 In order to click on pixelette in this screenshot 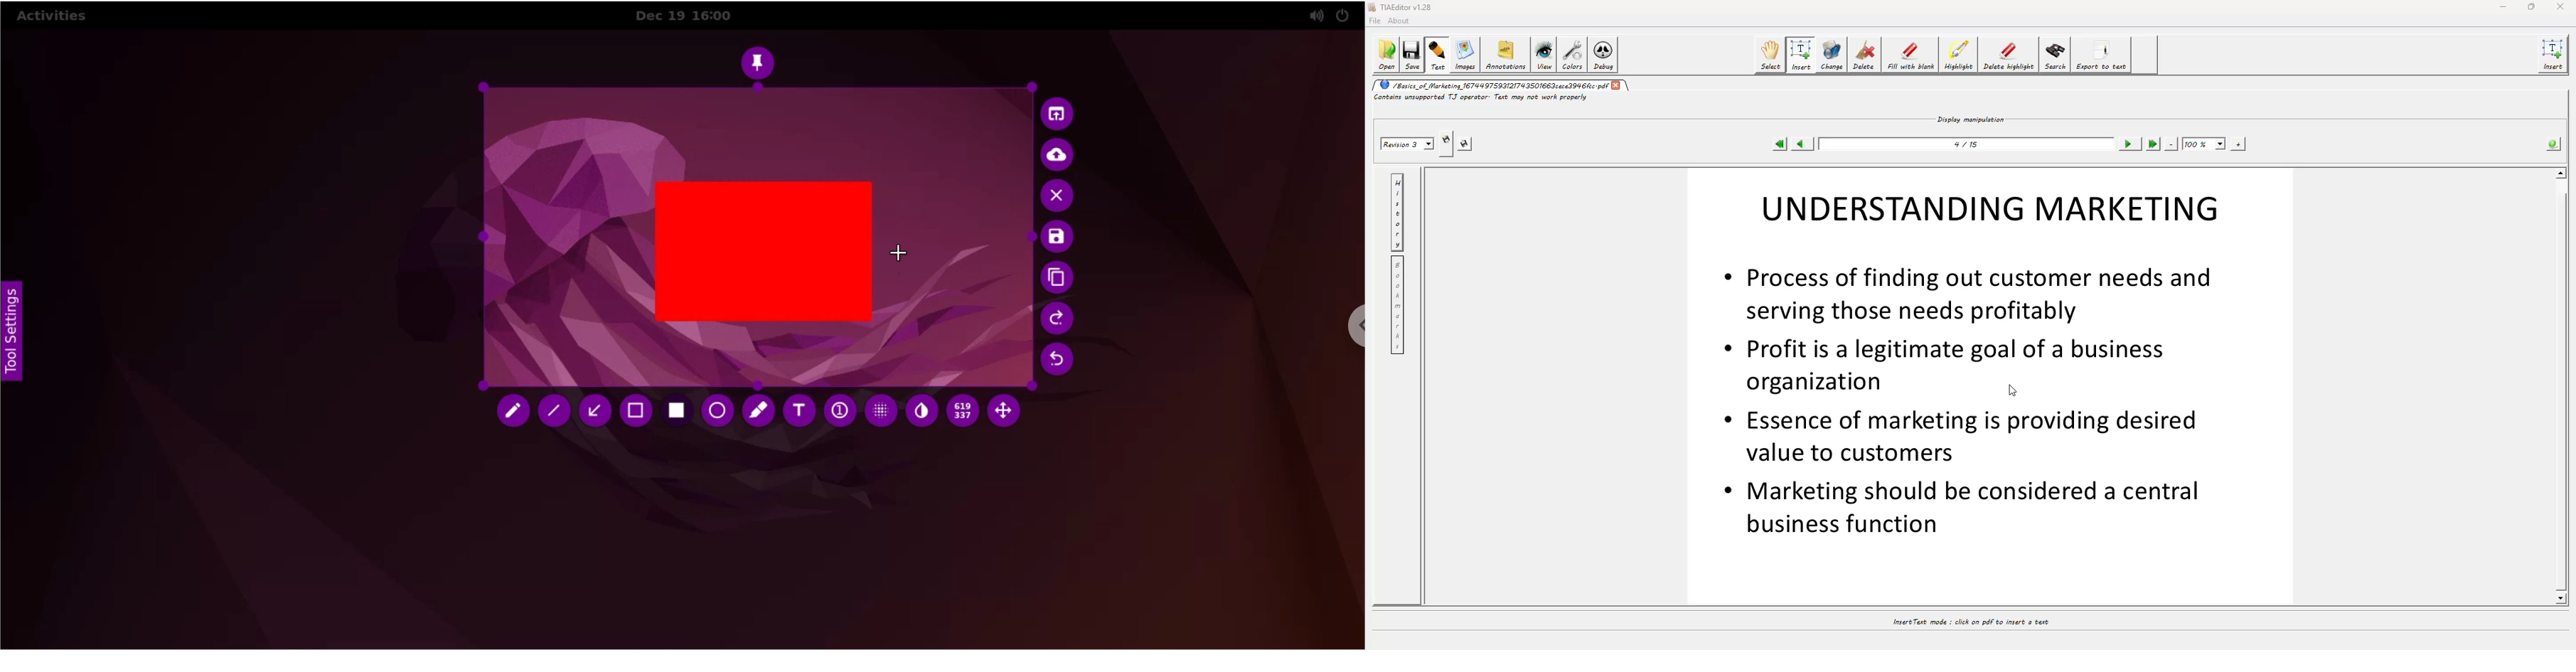, I will do `click(877, 414)`.